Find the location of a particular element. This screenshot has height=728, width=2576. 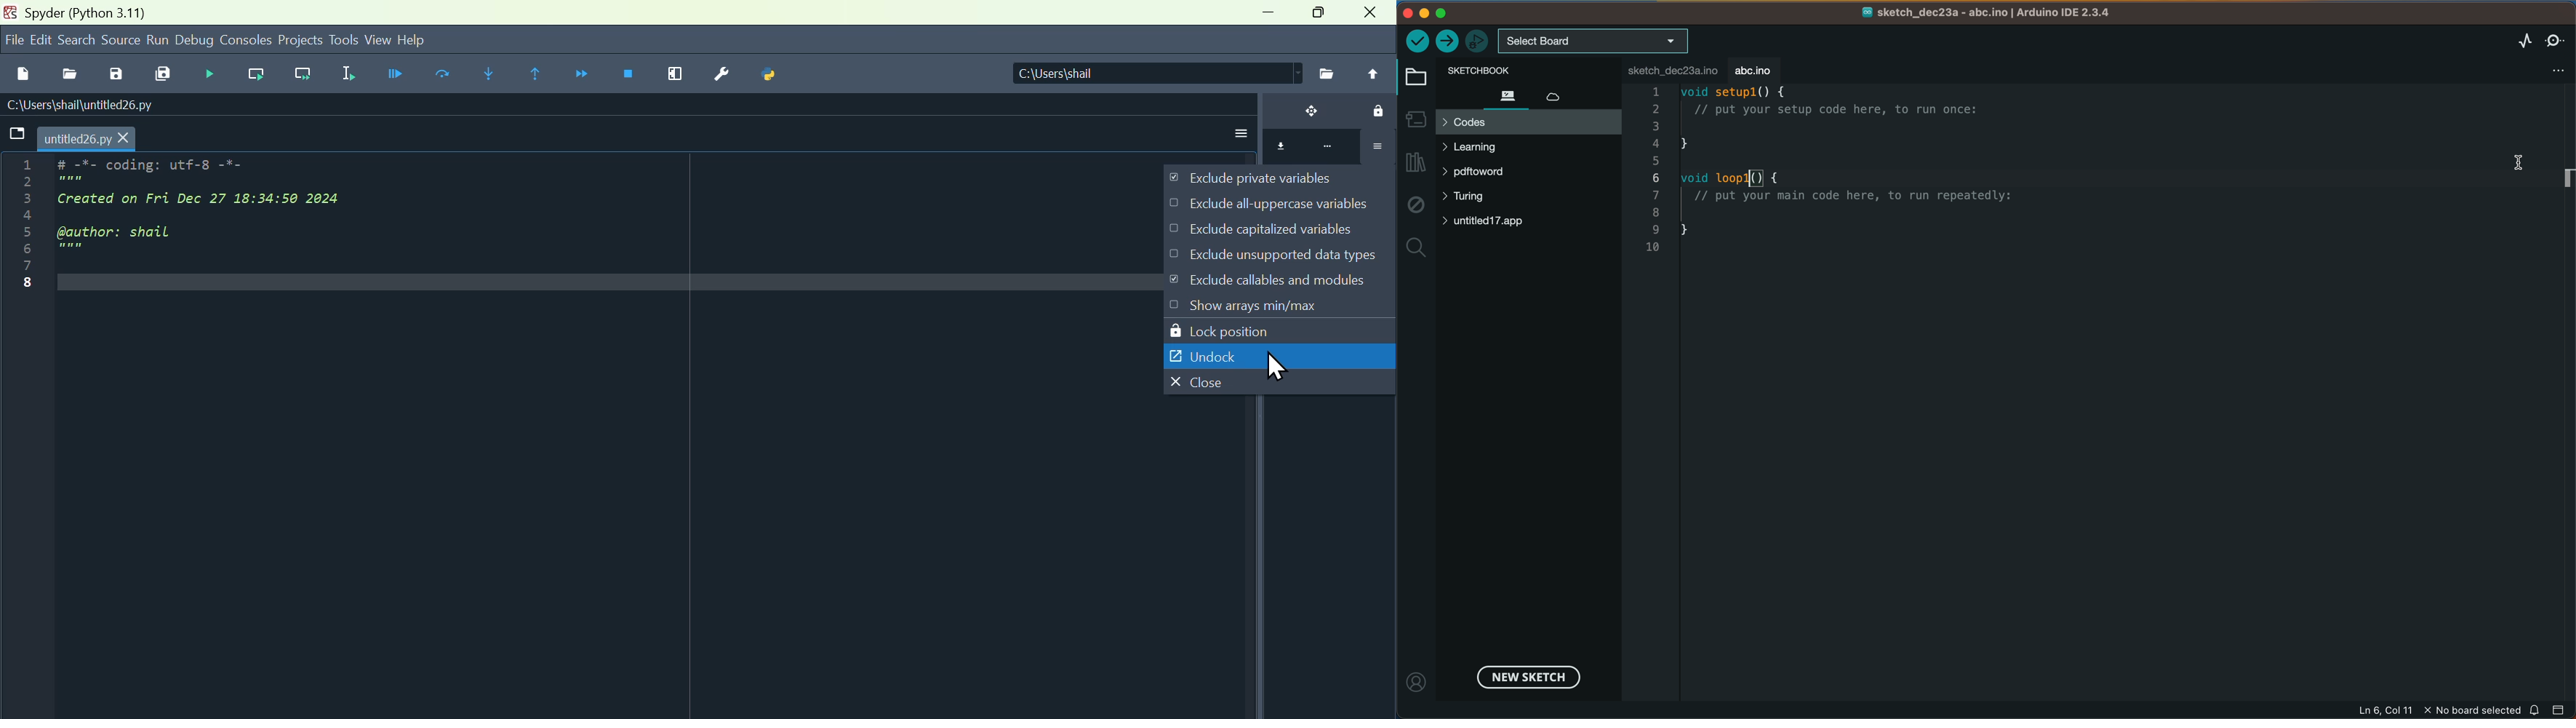

Run cell is located at coordinates (447, 76).